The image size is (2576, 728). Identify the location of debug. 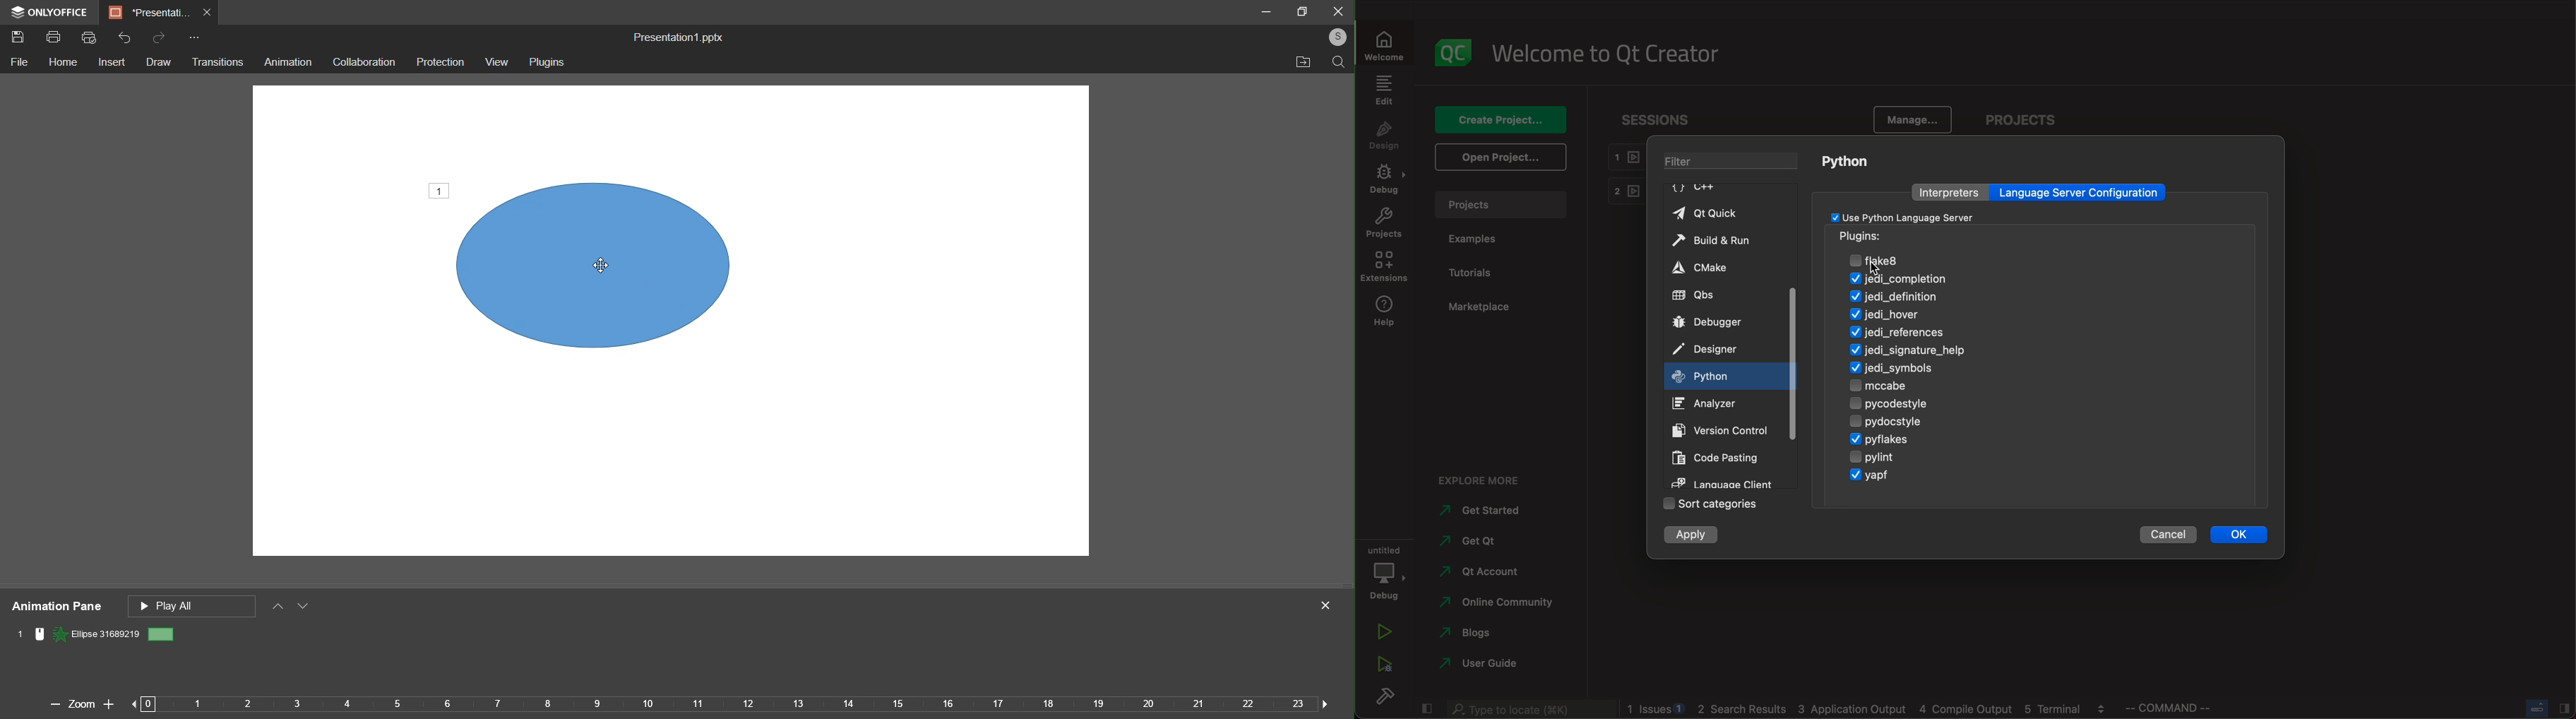
(1387, 573).